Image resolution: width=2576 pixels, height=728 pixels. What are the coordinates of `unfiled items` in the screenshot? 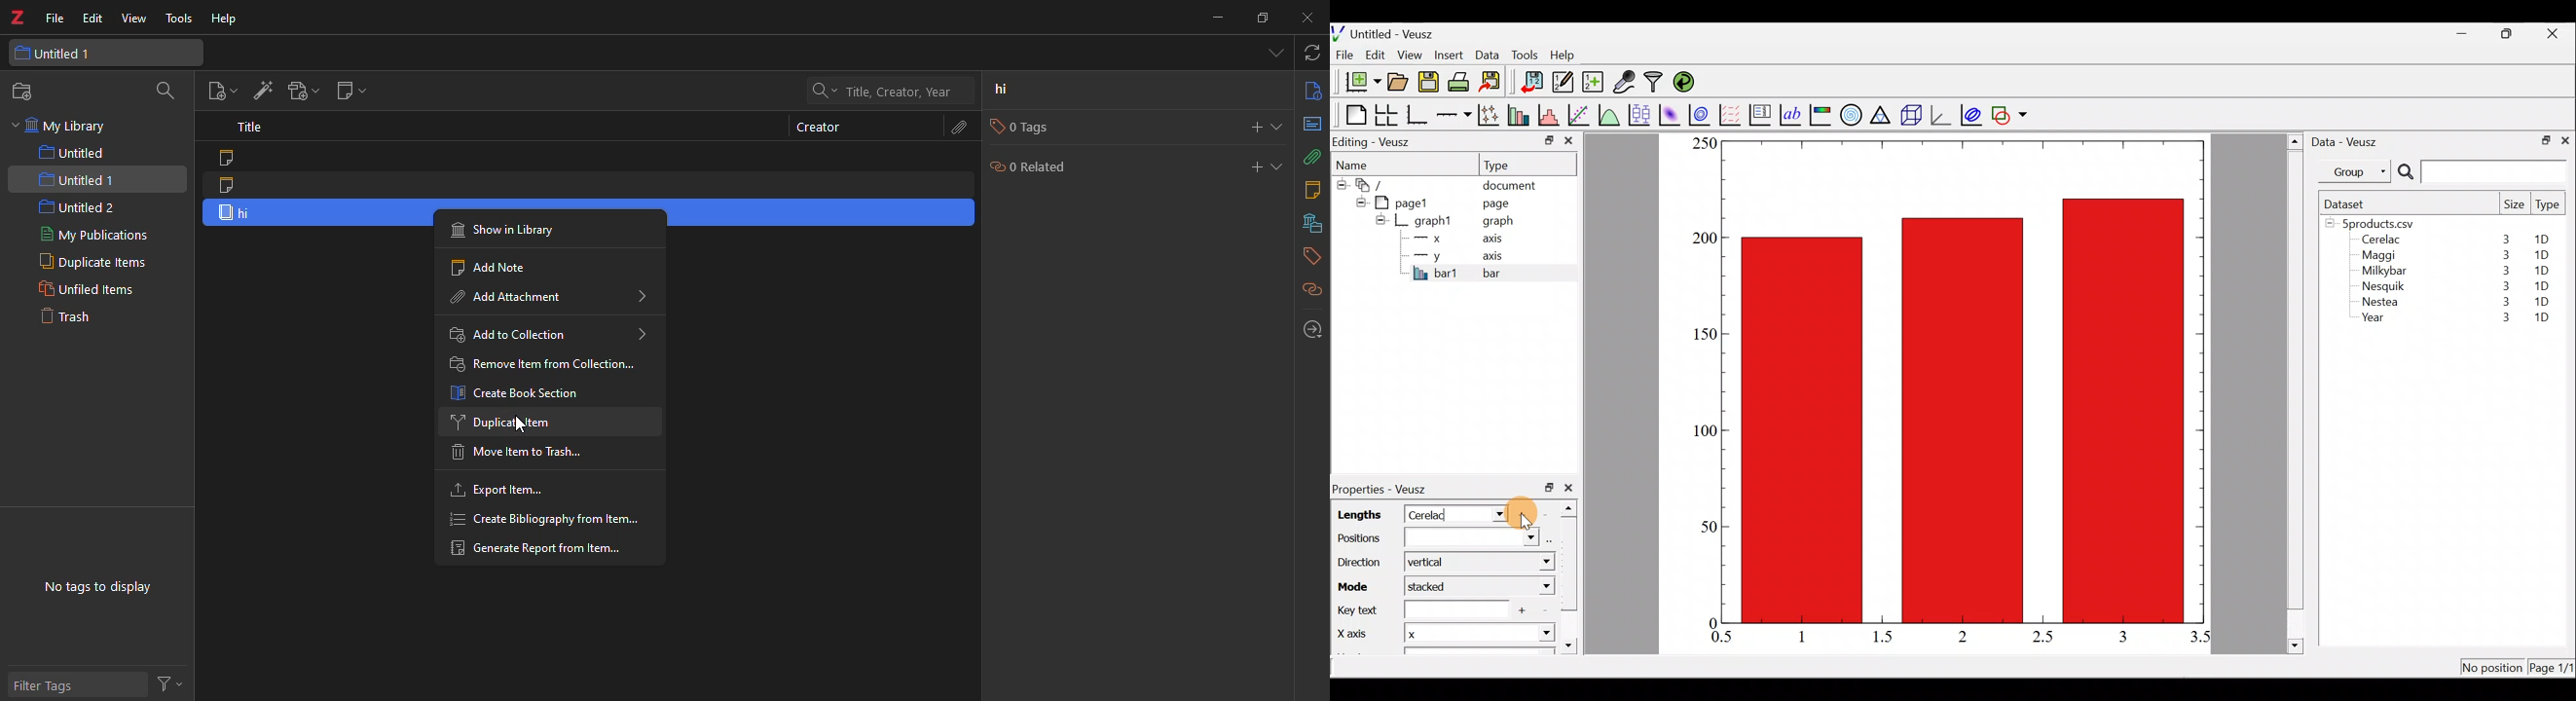 It's located at (85, 289).